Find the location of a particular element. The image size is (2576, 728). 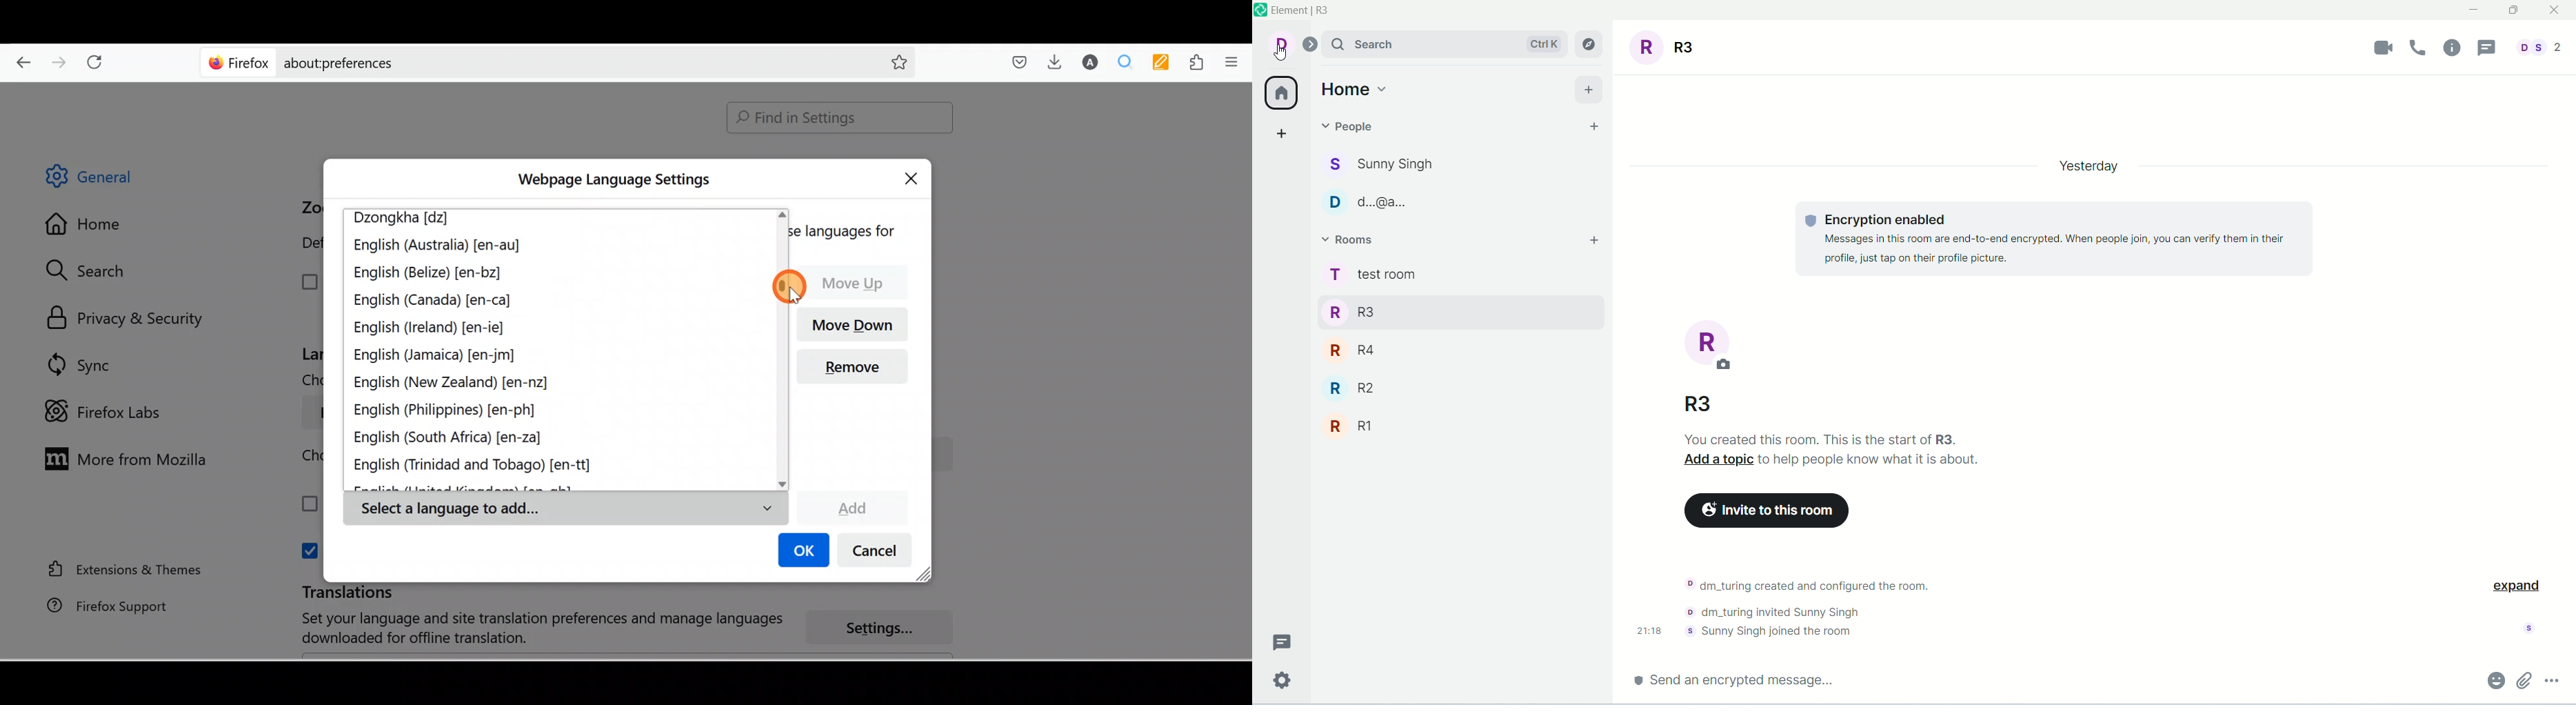

 is located at coordinates (1700, 406).